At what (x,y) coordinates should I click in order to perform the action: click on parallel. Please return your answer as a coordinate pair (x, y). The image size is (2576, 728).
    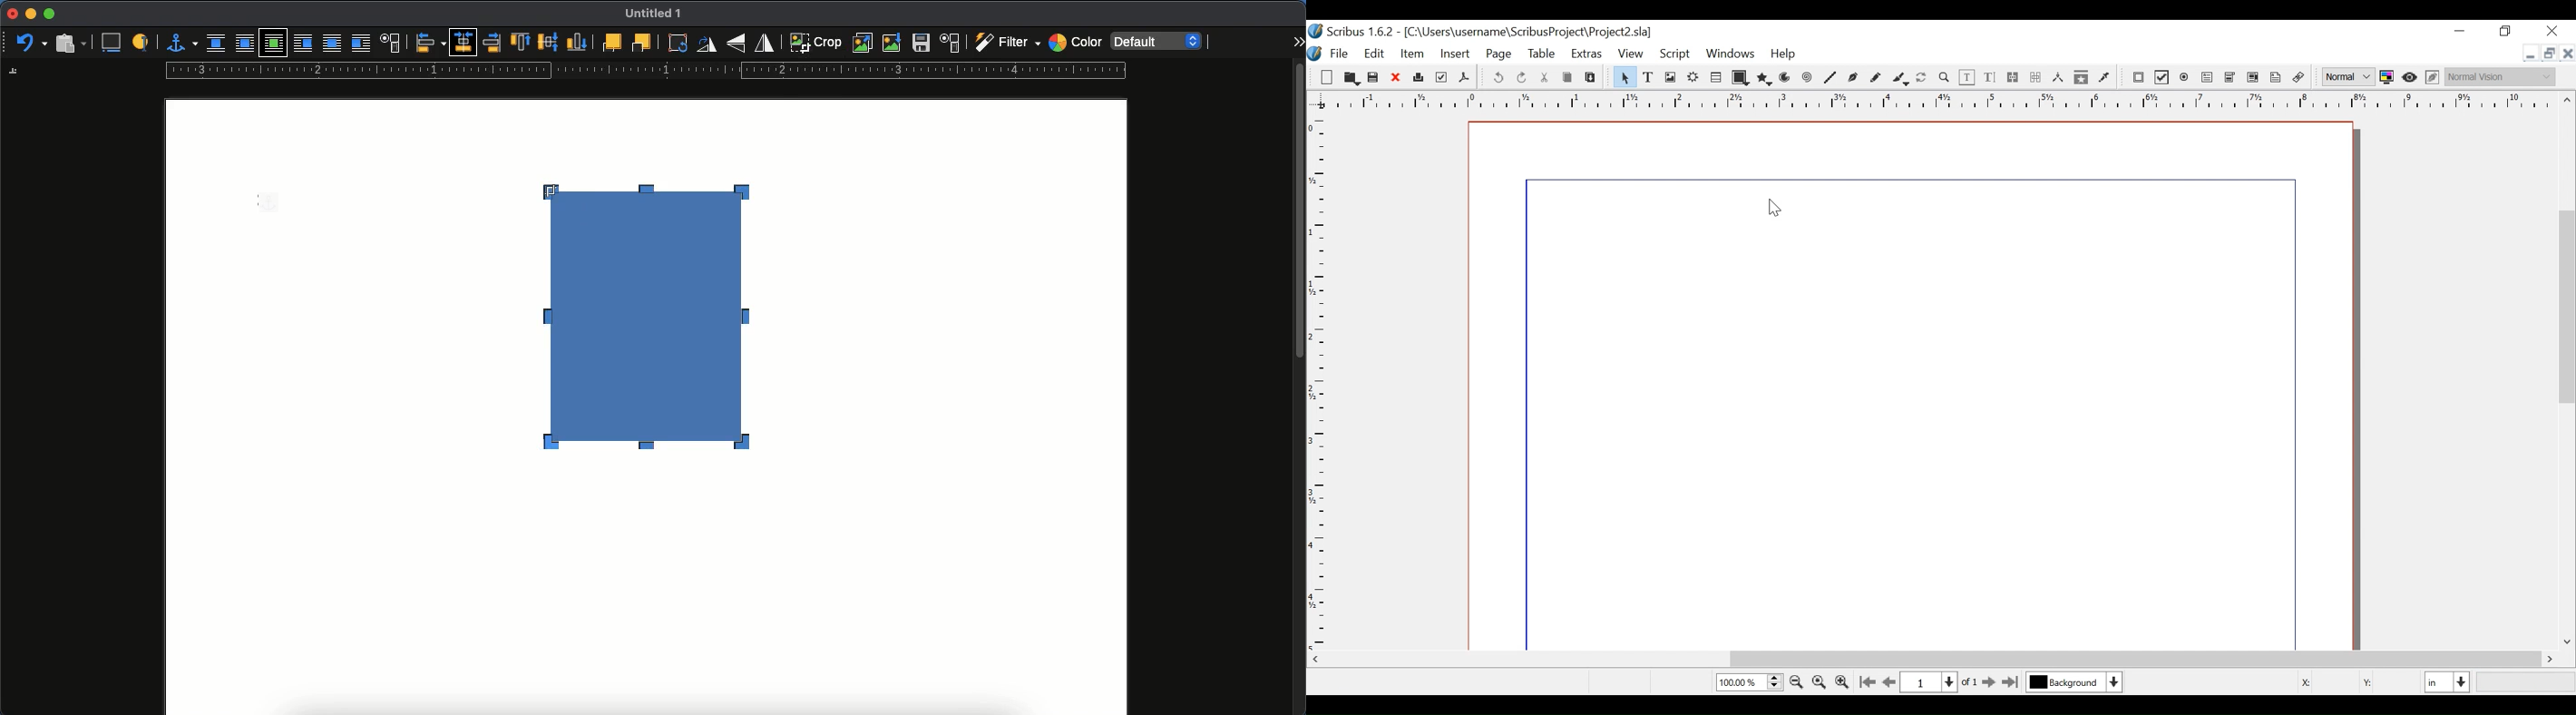
    Looking at the image, I should click on (247, 45).